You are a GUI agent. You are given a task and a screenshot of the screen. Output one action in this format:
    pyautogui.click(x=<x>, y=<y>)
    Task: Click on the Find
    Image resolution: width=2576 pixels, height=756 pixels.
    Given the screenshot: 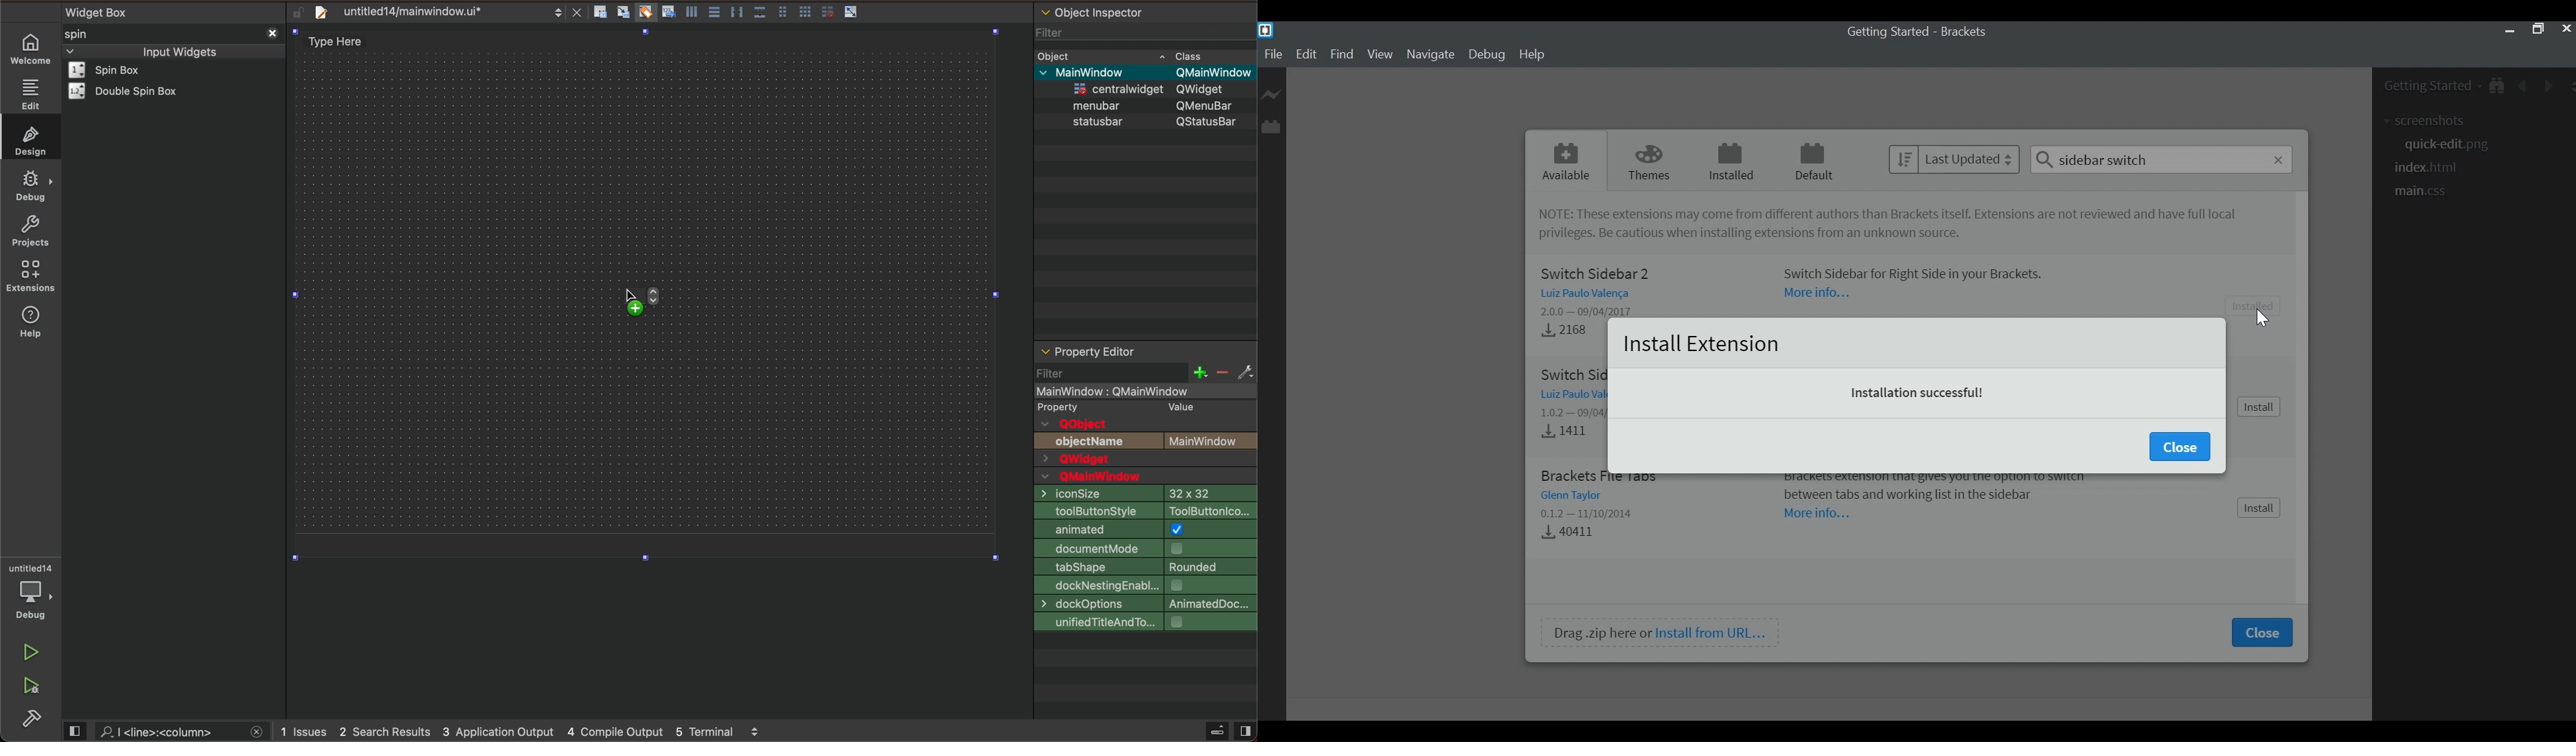 What is the action you would take?
    pyautogui.click(x=1342, y=55)
    